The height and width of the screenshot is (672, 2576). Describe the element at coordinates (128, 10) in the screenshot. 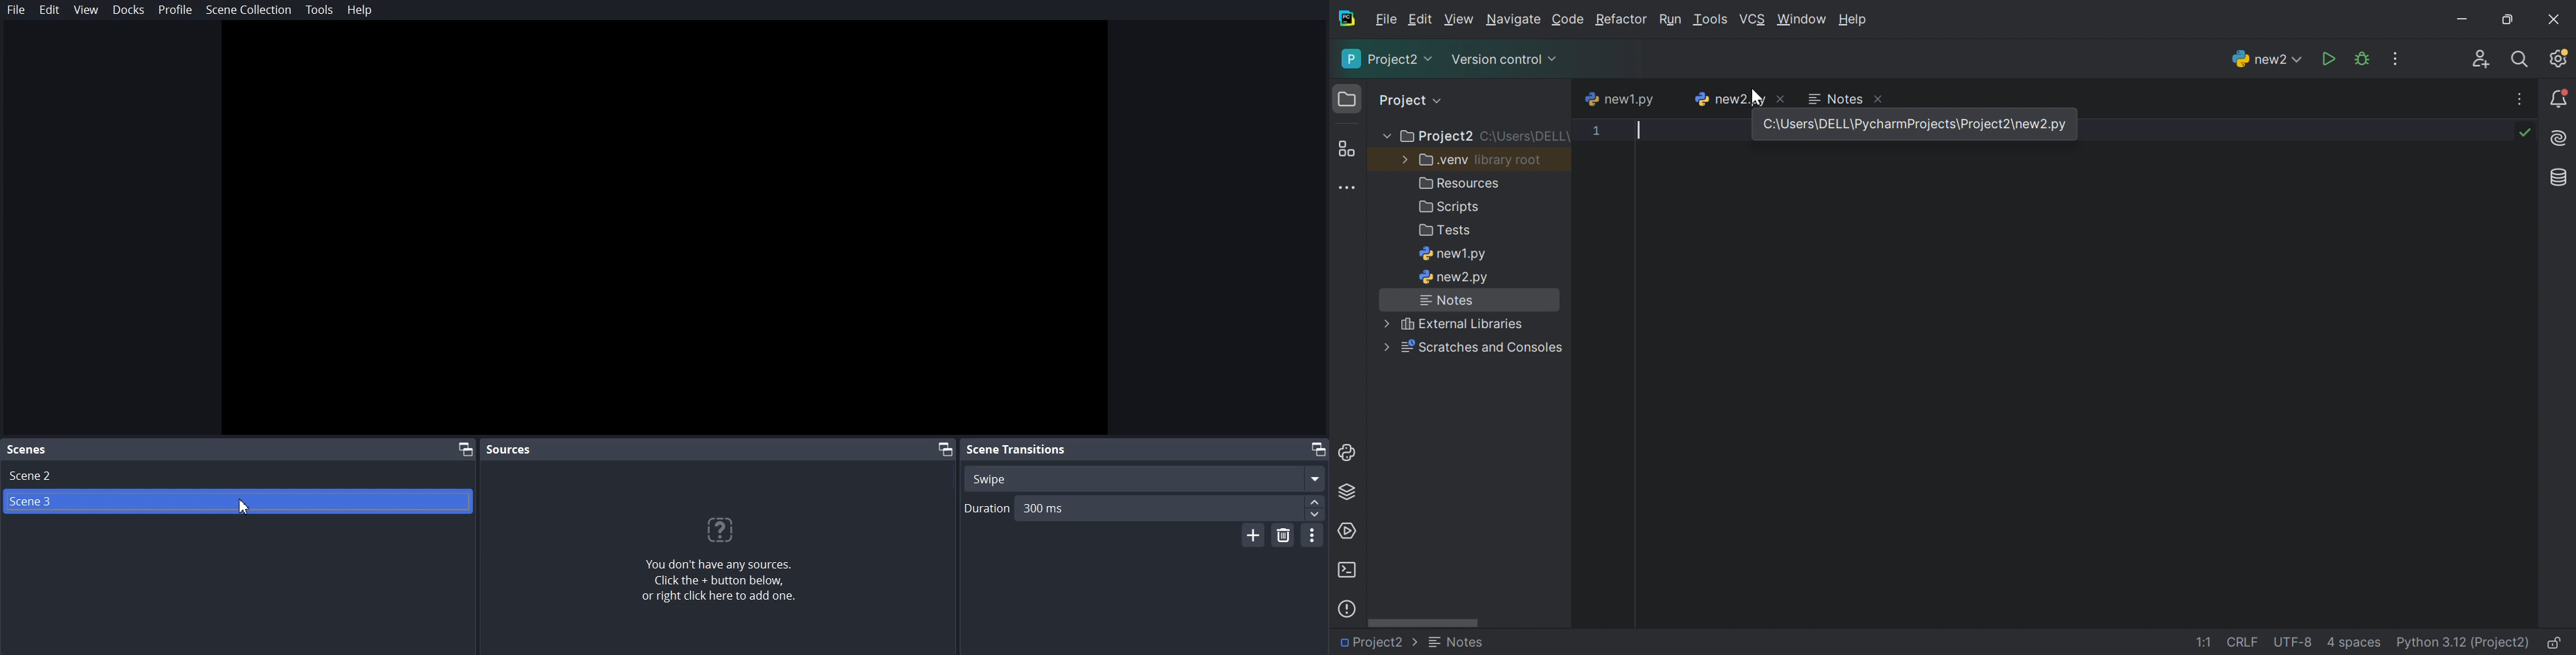

I see `Docks` at that location.